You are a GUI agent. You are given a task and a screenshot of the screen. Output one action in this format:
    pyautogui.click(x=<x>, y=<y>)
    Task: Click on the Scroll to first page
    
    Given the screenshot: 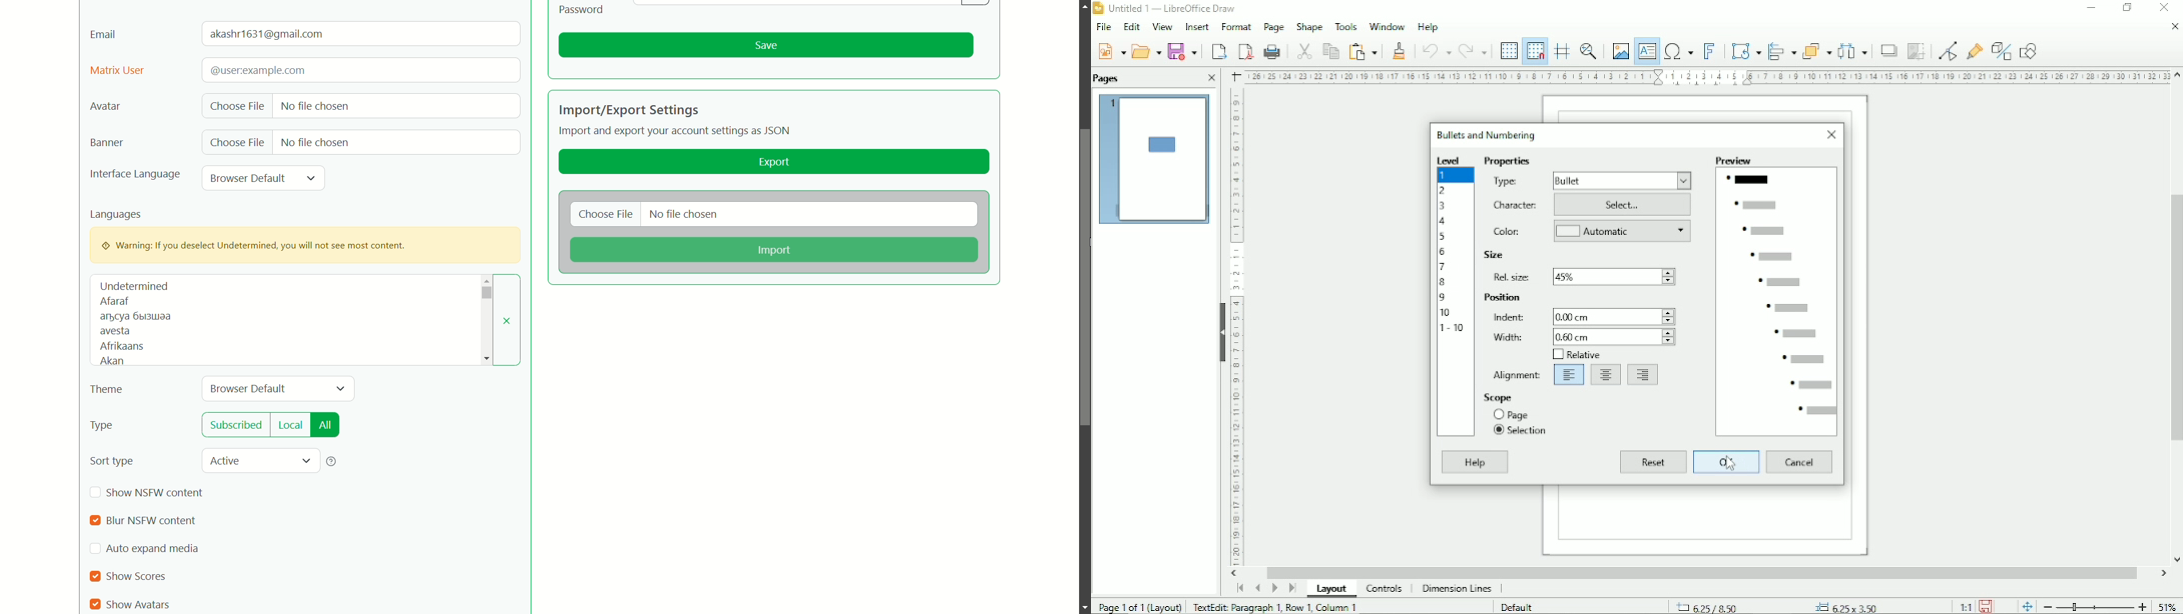 What is the action you would take?
    pyautogui.click(x=1240, y=587)
    